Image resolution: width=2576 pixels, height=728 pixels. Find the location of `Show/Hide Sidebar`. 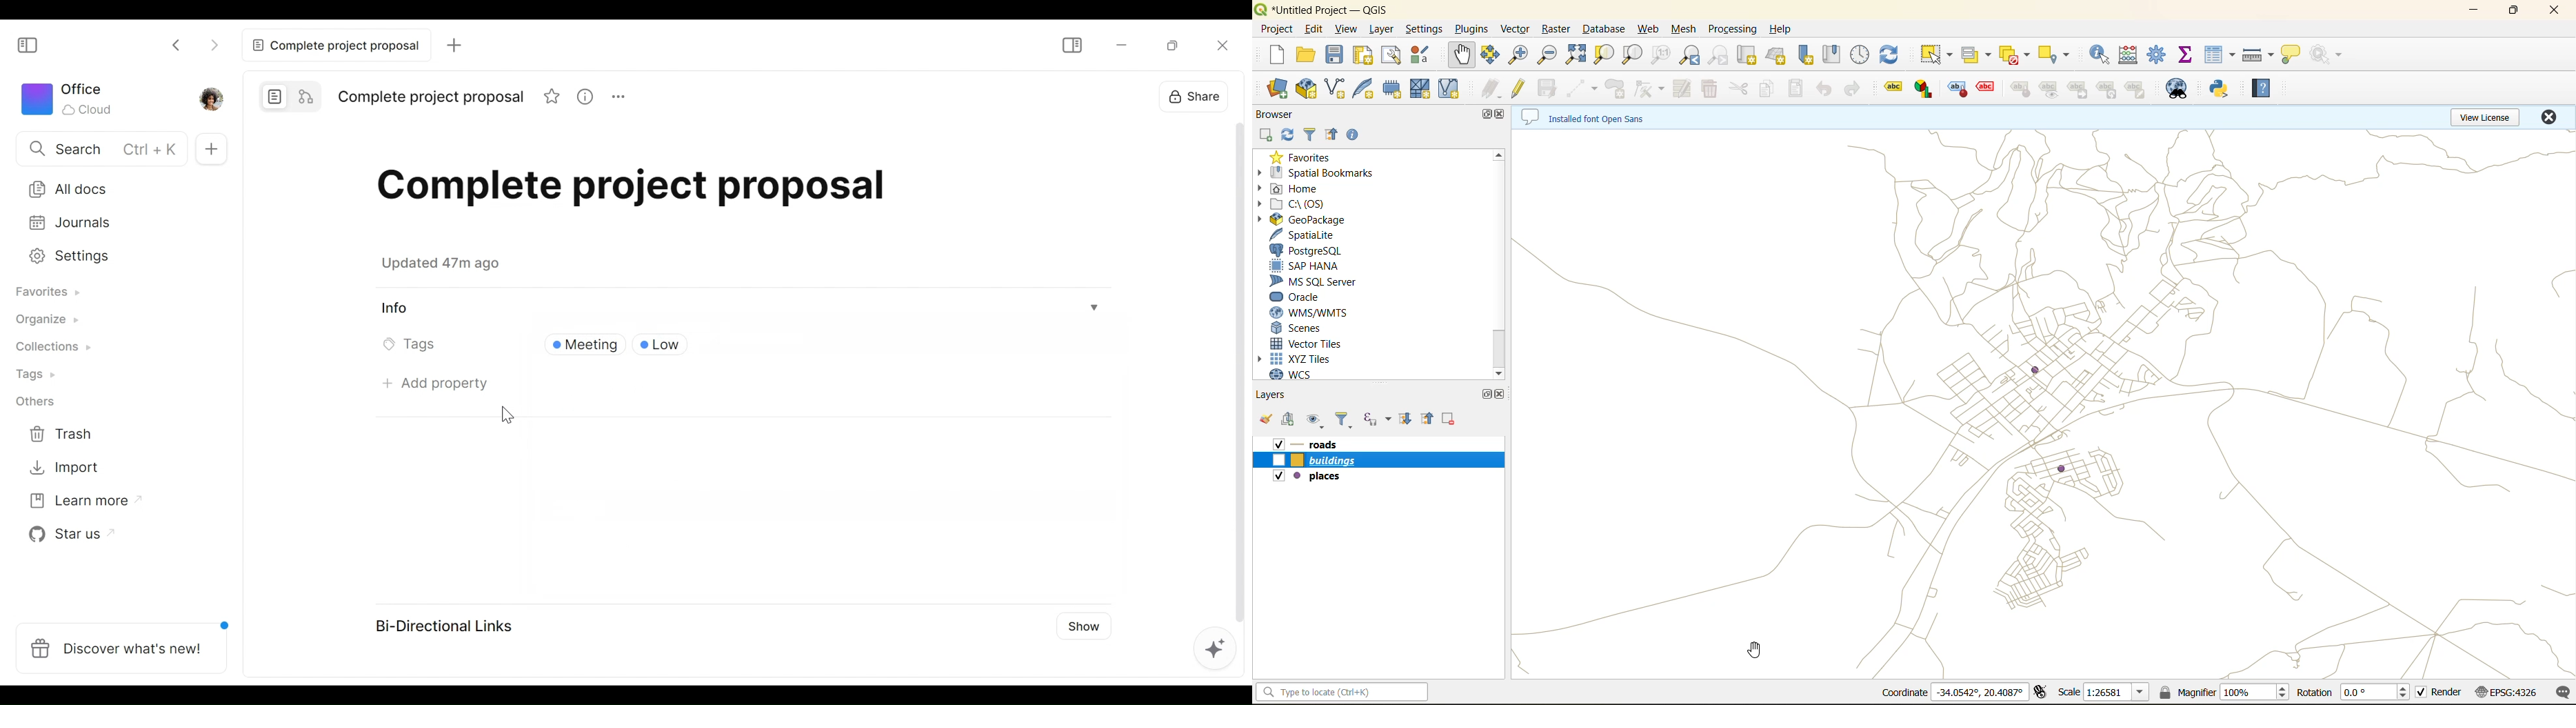

Show/Hide Sidebar is located at coordinates (33, 46).